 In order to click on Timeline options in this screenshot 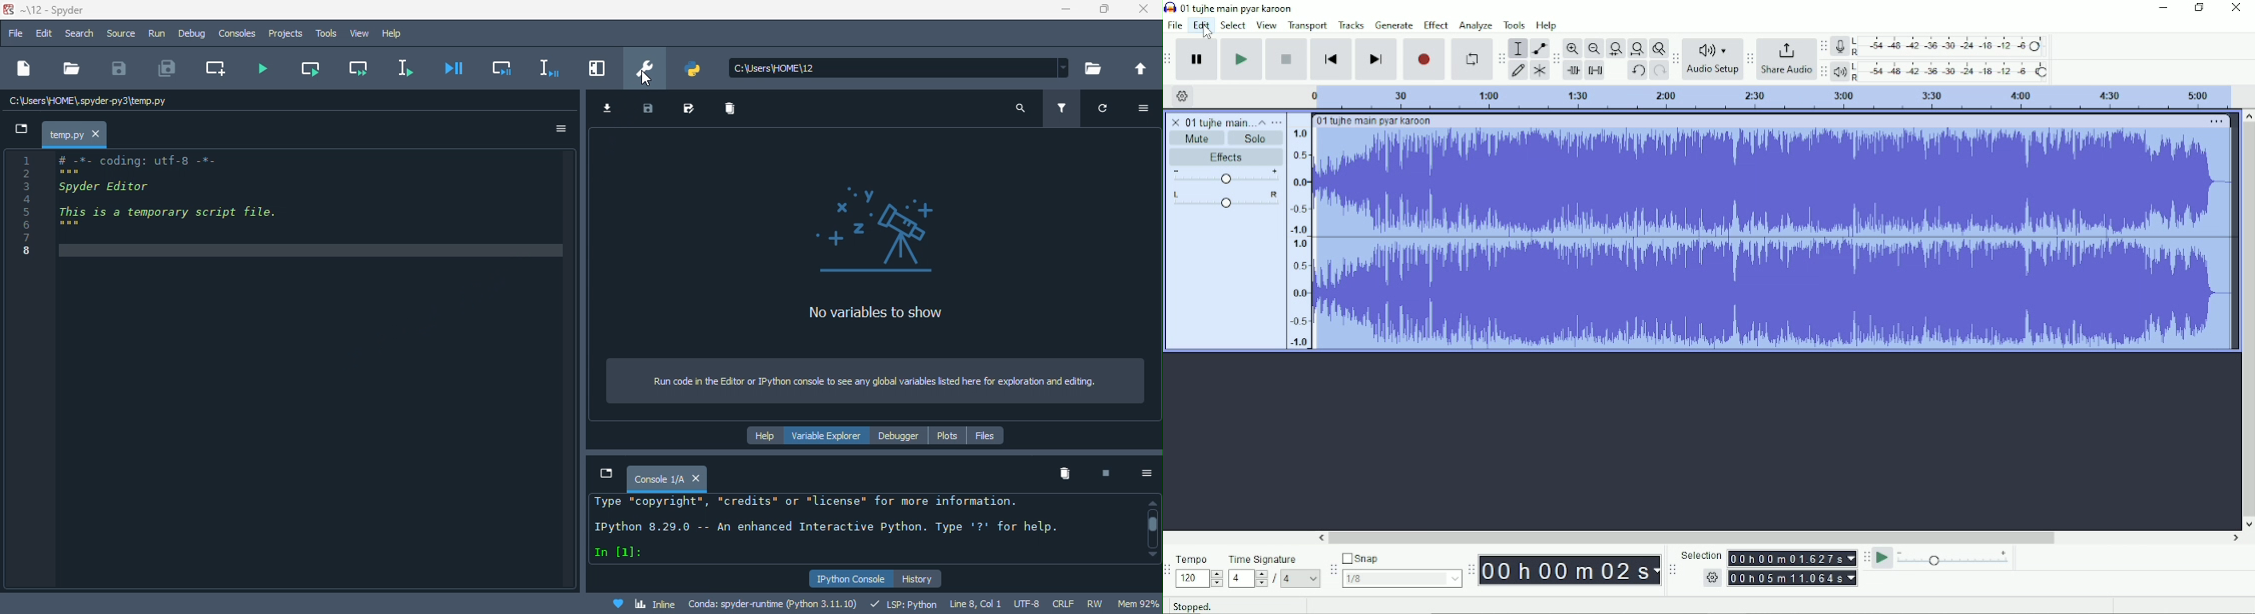, I will do `click(1181, 96)`.